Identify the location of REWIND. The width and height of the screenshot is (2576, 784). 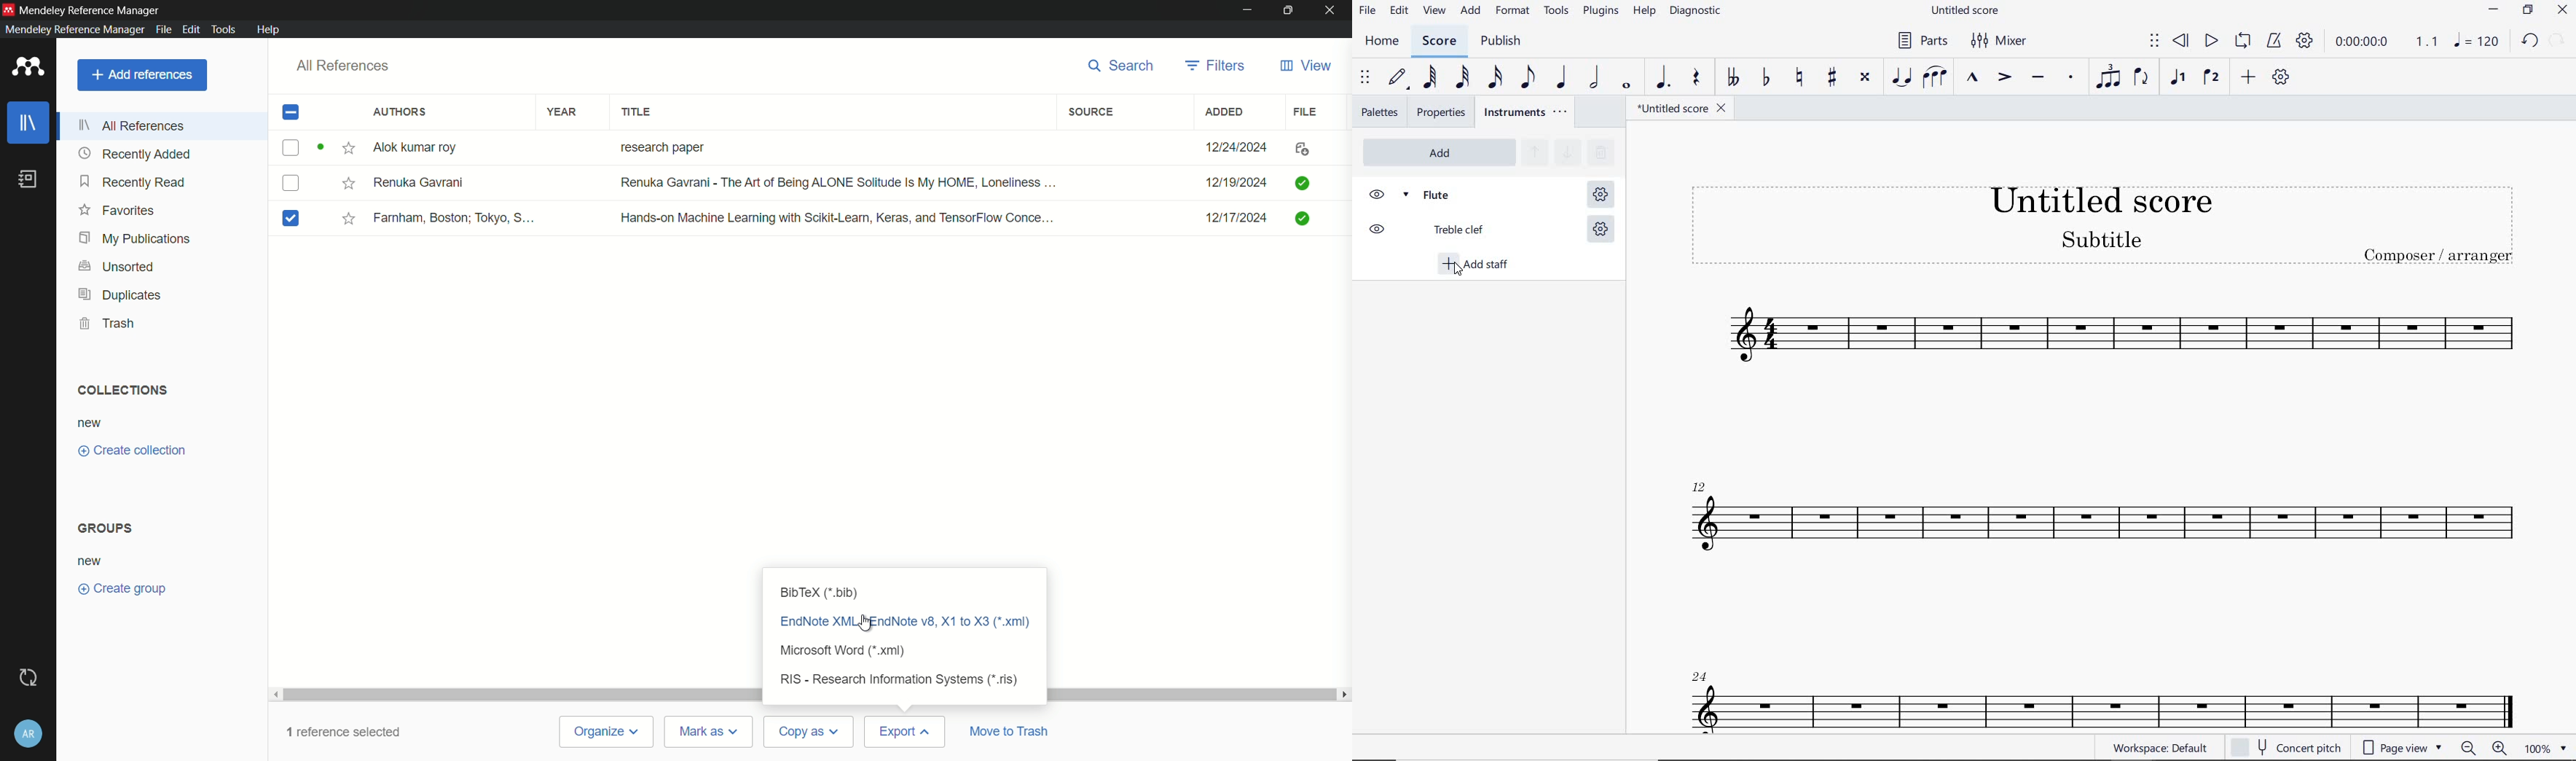
(2181, 41).